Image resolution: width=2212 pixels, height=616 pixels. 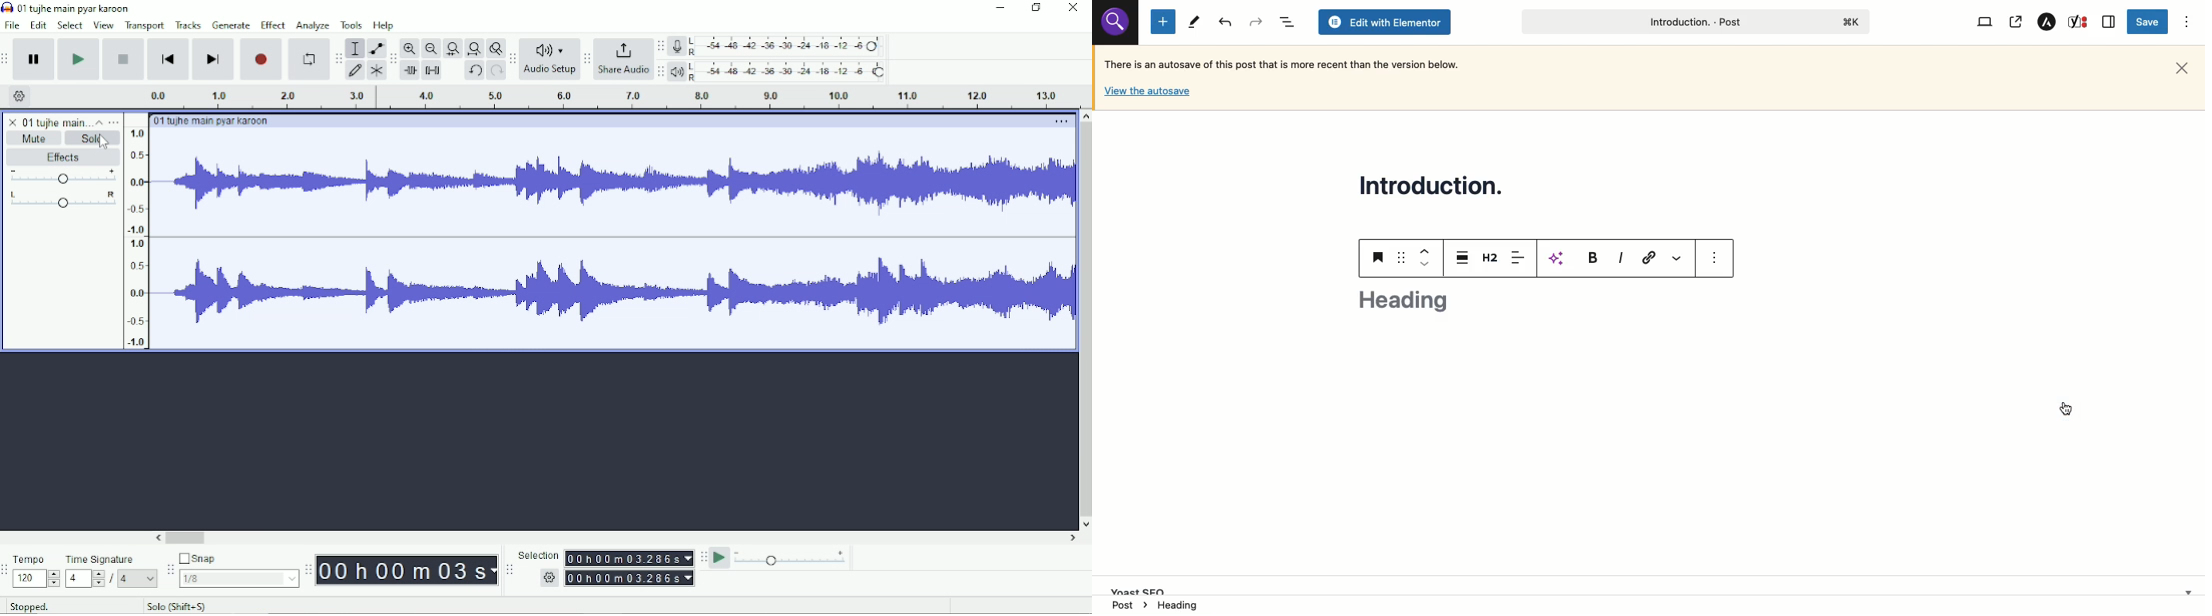 I want to click on , so click(x=238, y=579).